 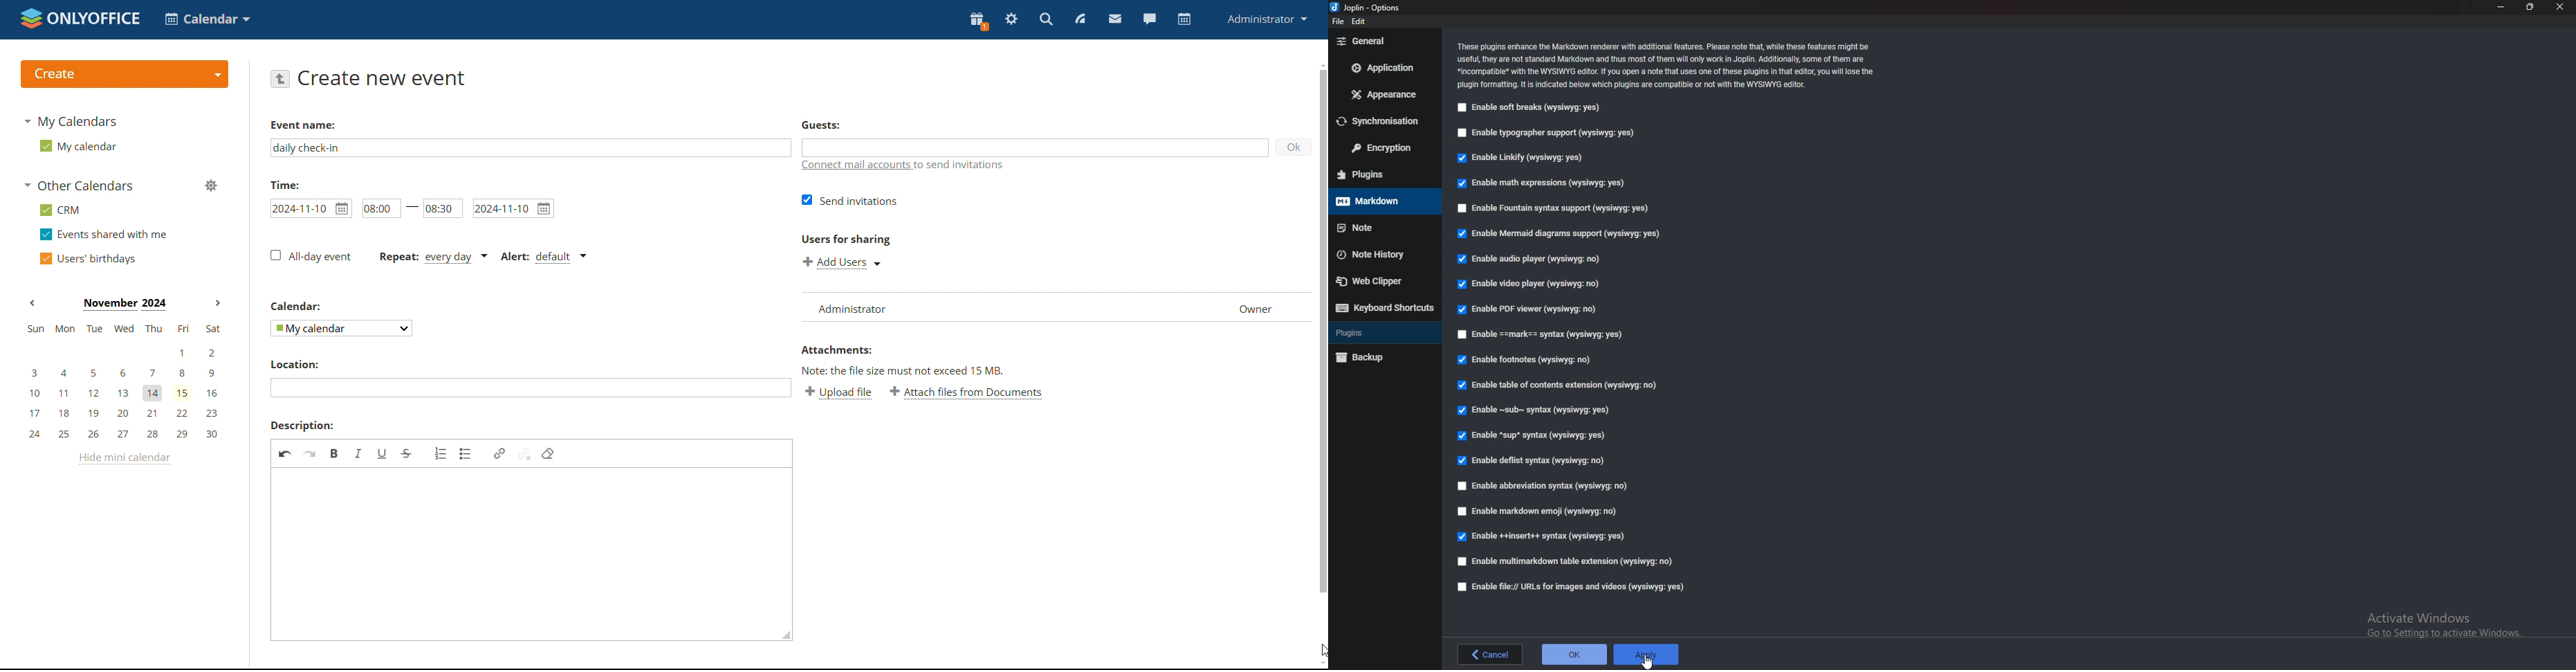 What do you see at coordinates (1528, 260) in the screenshot?
I see `Enable audio player` at bounding box center [1528, 260].